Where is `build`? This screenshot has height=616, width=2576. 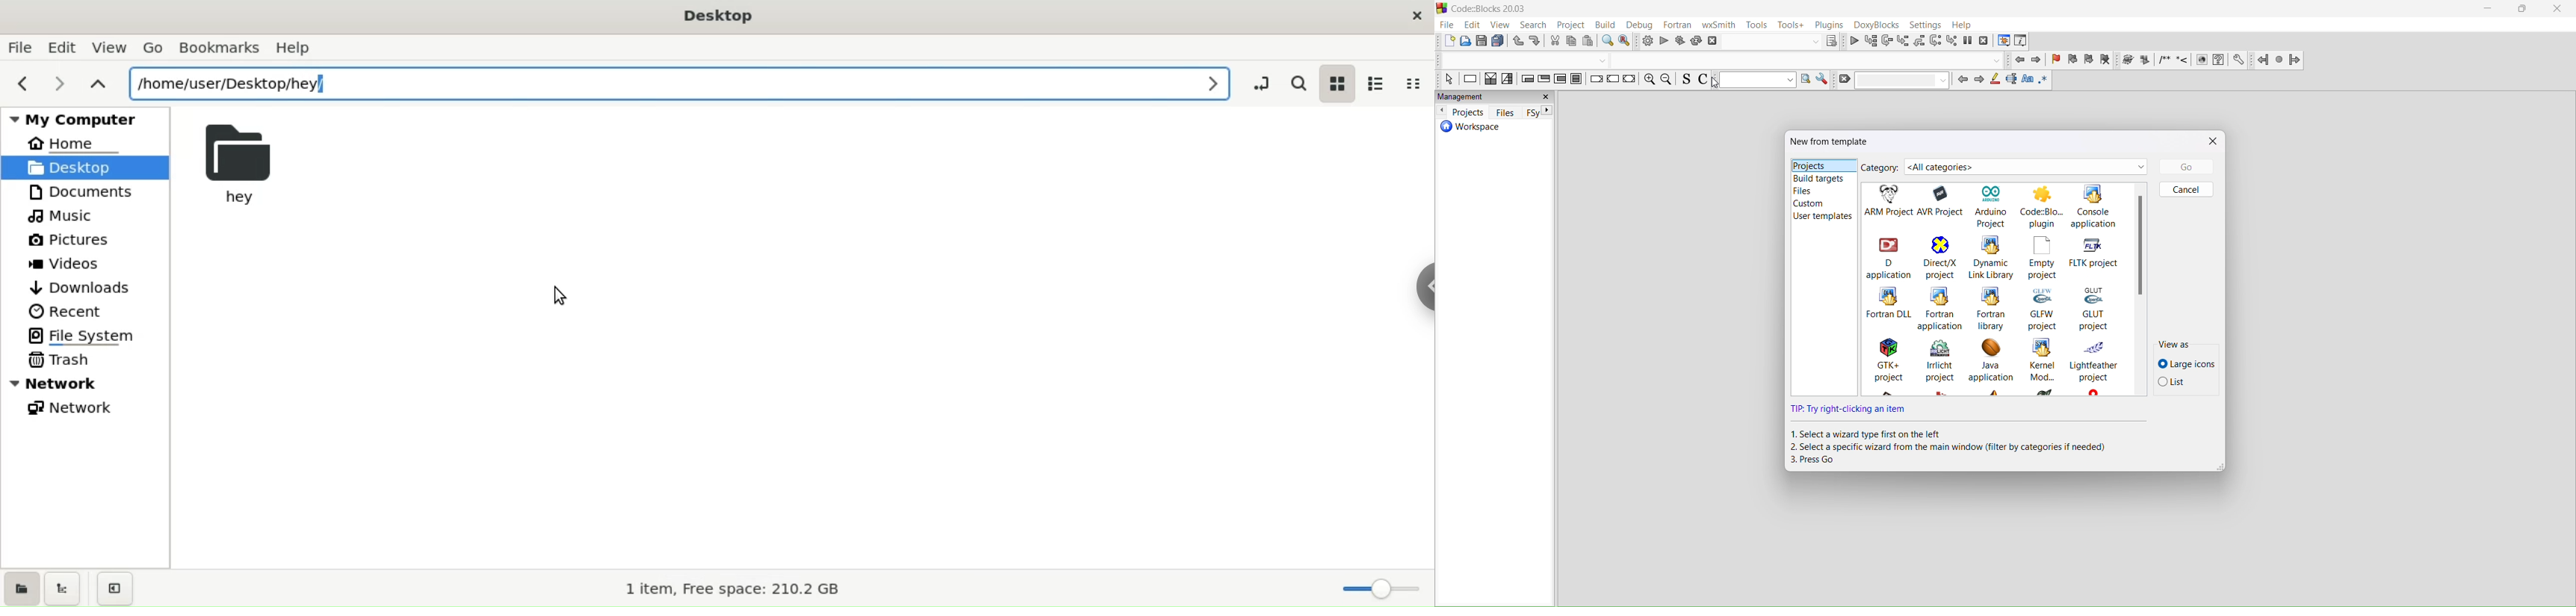 build is located at coordinates (1646, 40).